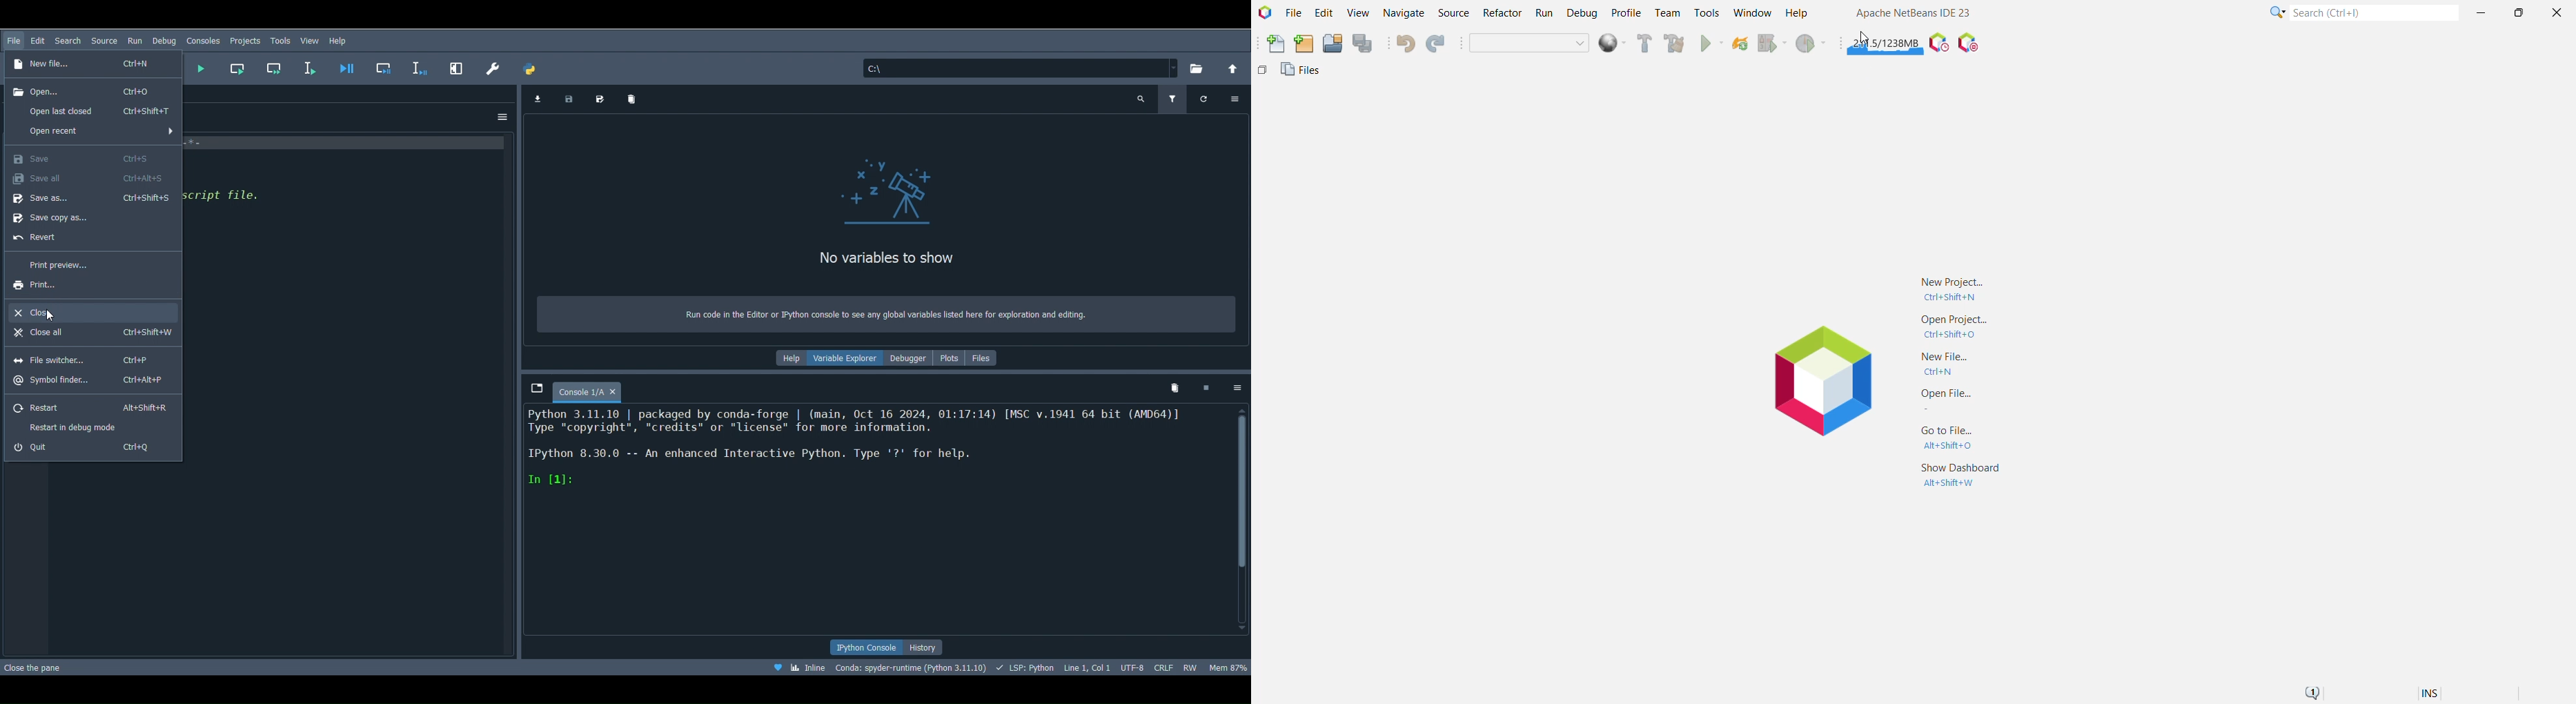 The width and height of the screenshot is (2576, 728). What do you see at coordinates (38, 38) in the screenshot?
I see `Edit` at bounding box center [38, 38].